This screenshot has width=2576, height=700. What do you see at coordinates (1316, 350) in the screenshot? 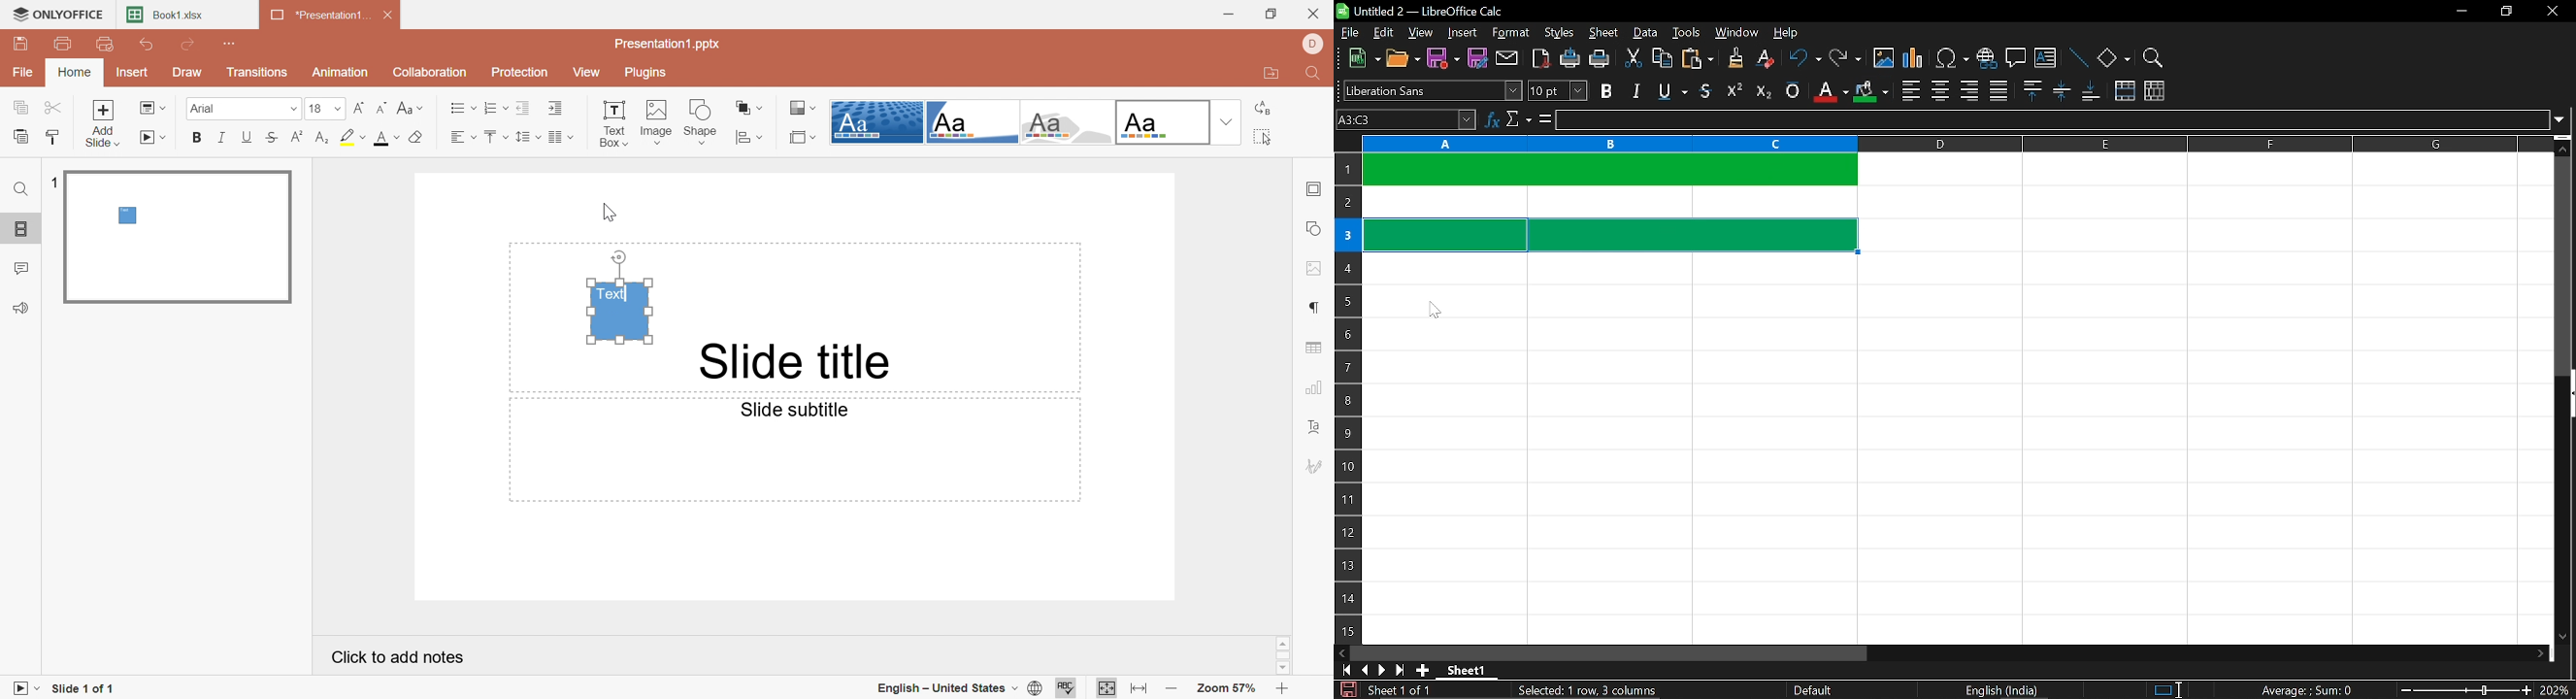
I see `Table settings` at bounding box center [1316, 350].